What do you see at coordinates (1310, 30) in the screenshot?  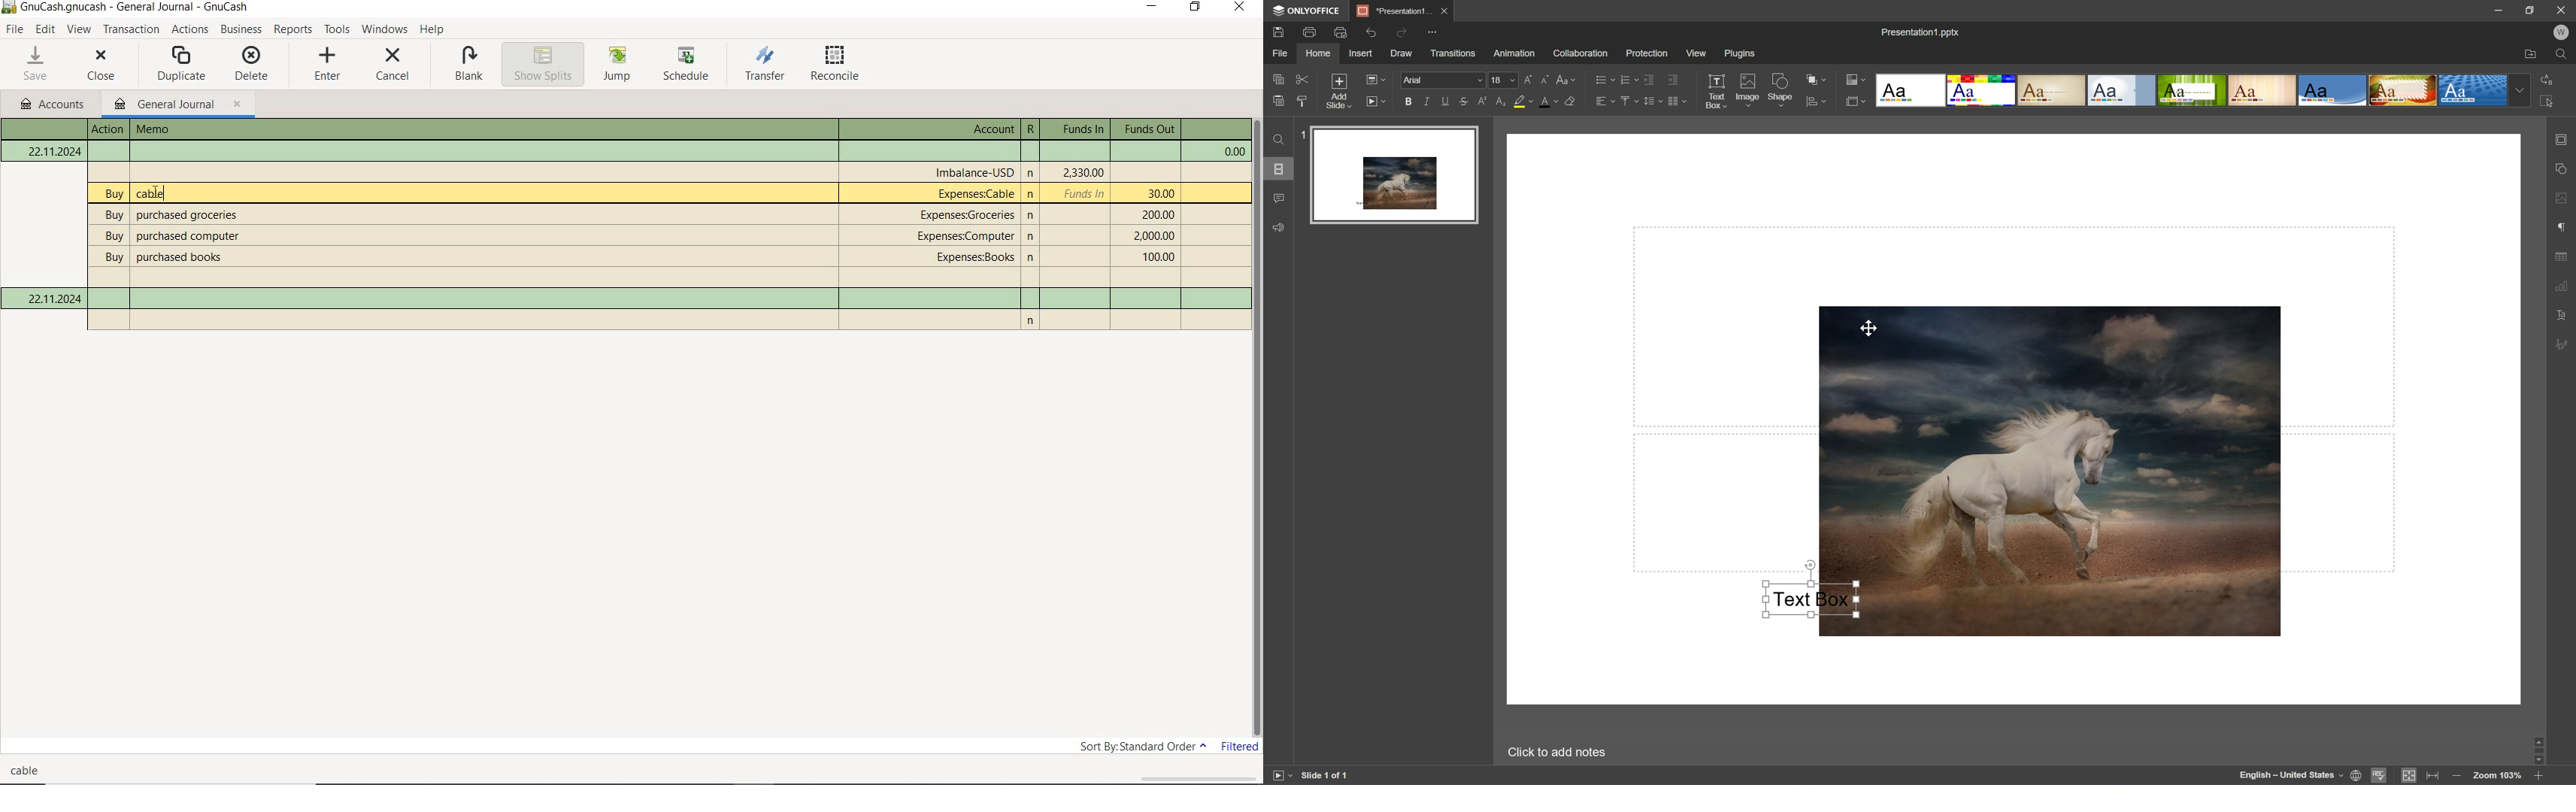 I see `Print file` at bounding box center [1310, 30].